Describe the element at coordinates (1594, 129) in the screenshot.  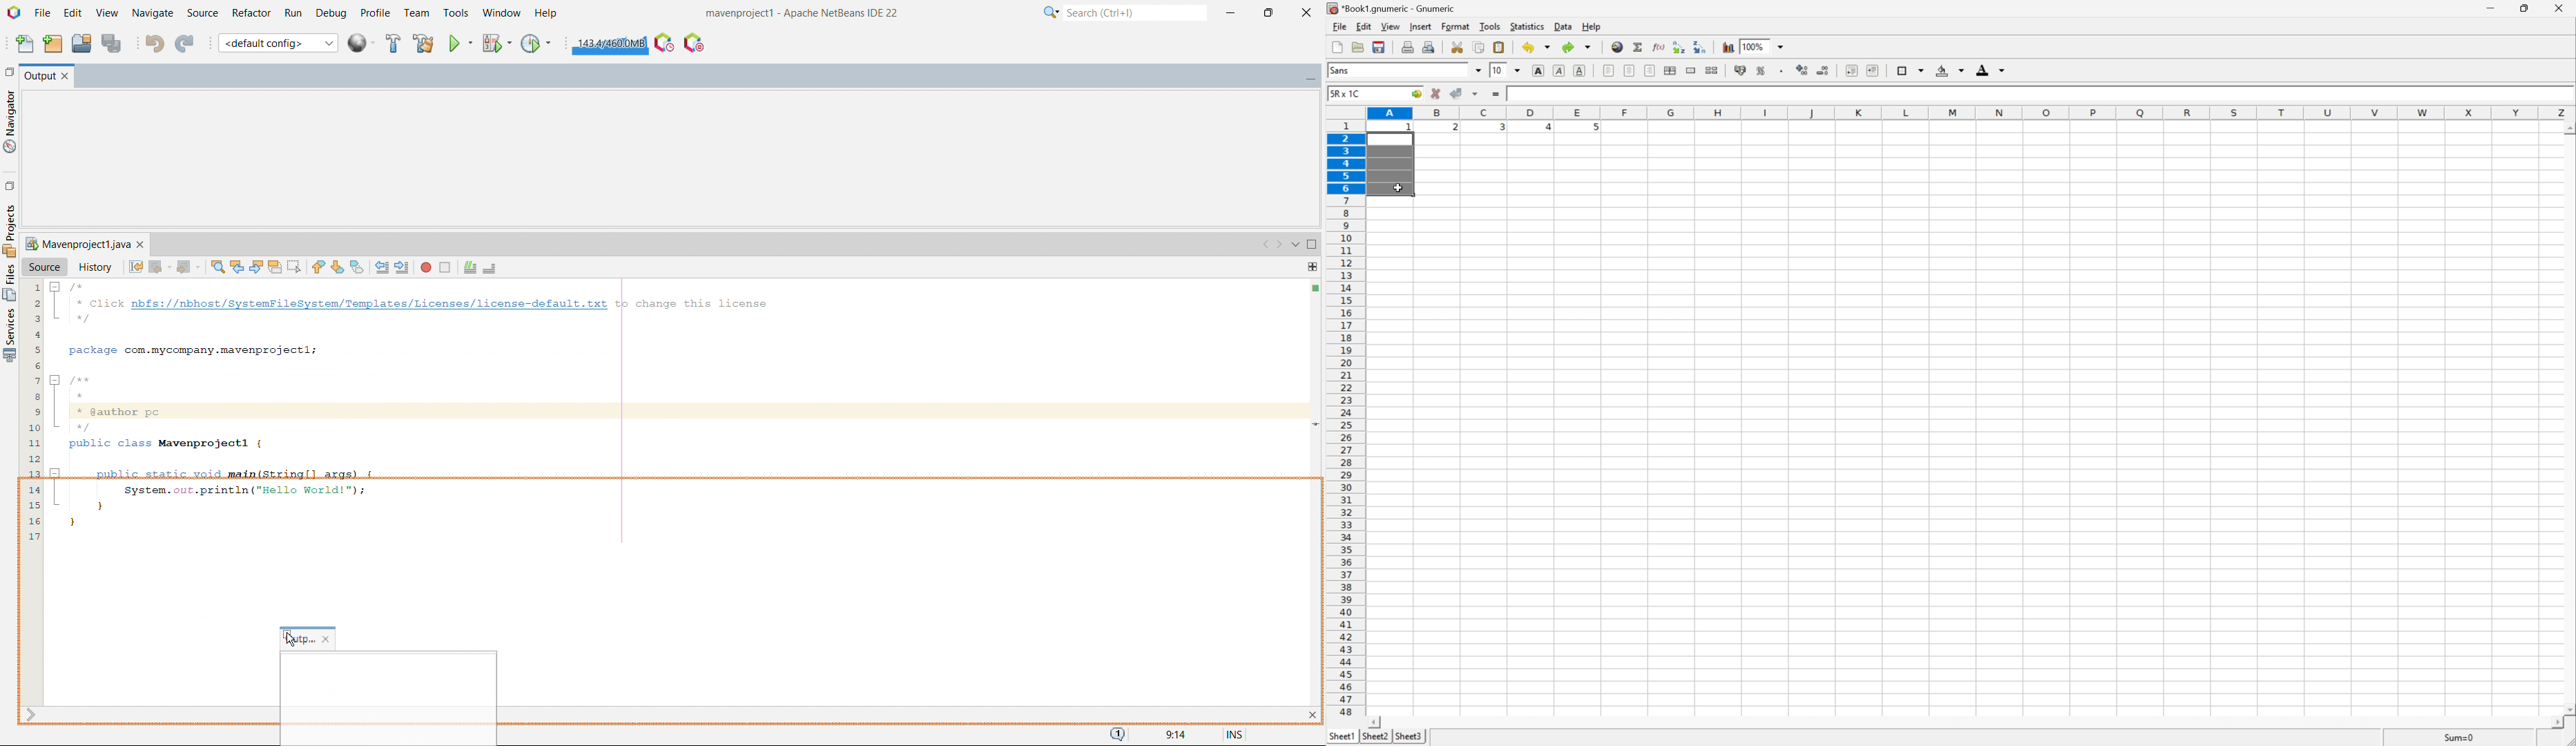
I see `5` at that location.